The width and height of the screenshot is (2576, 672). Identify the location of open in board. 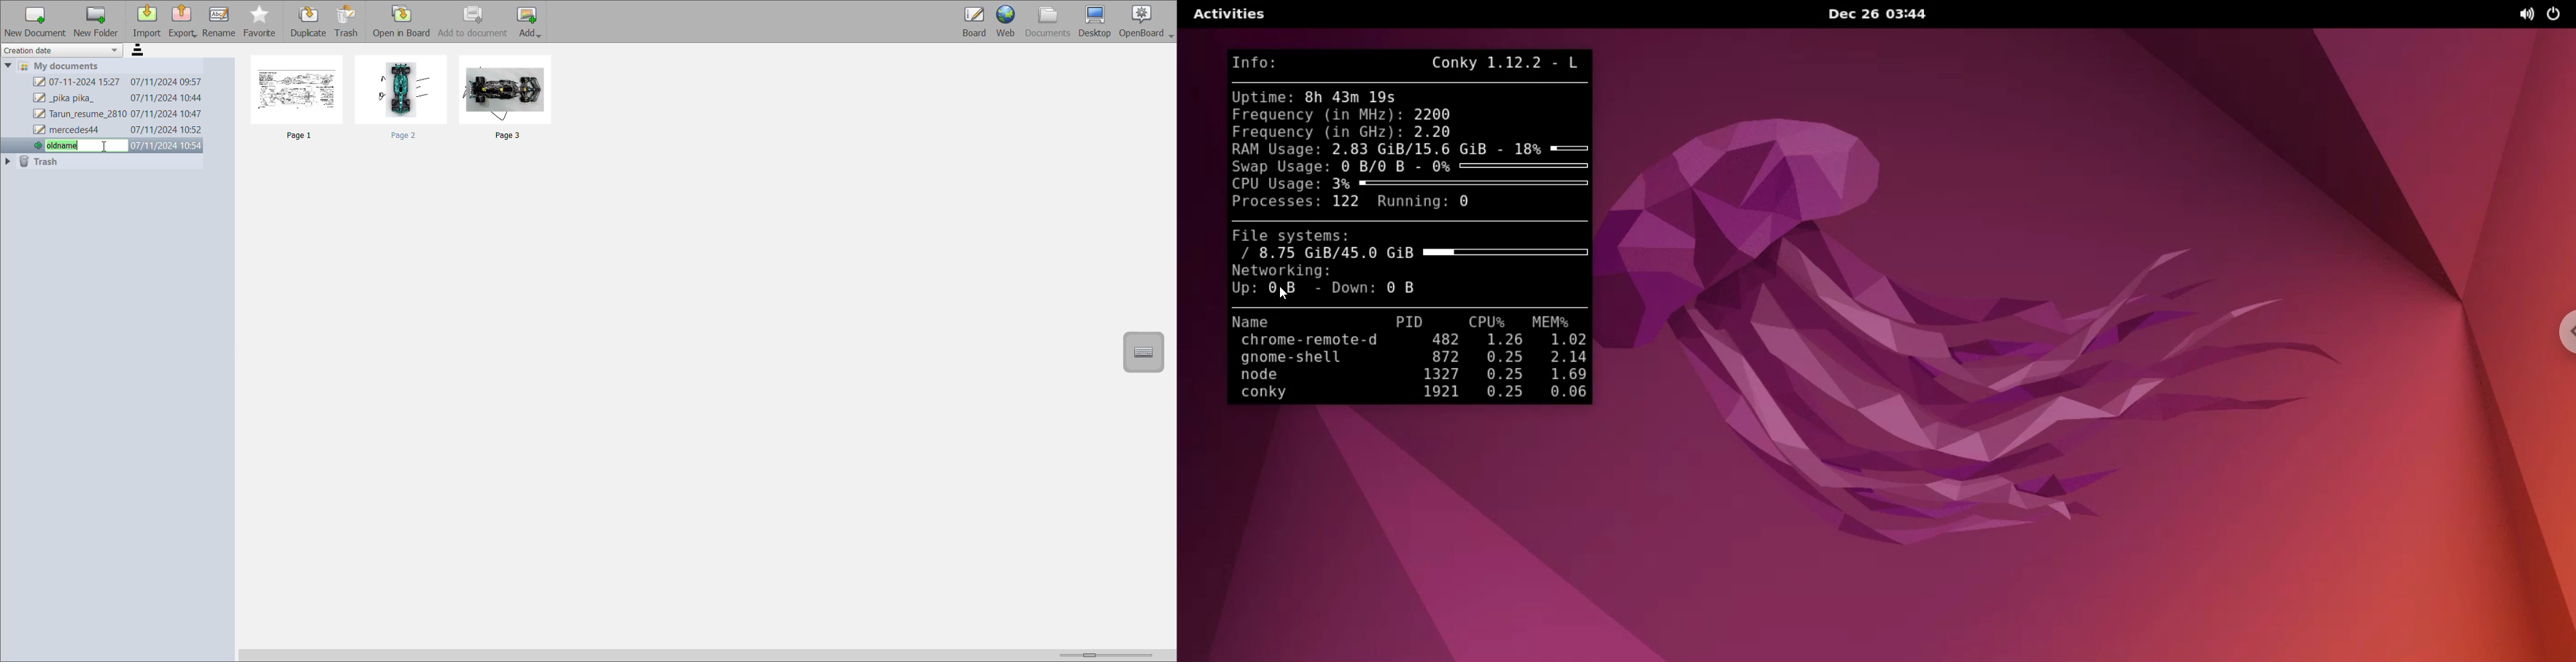
(403, 22).